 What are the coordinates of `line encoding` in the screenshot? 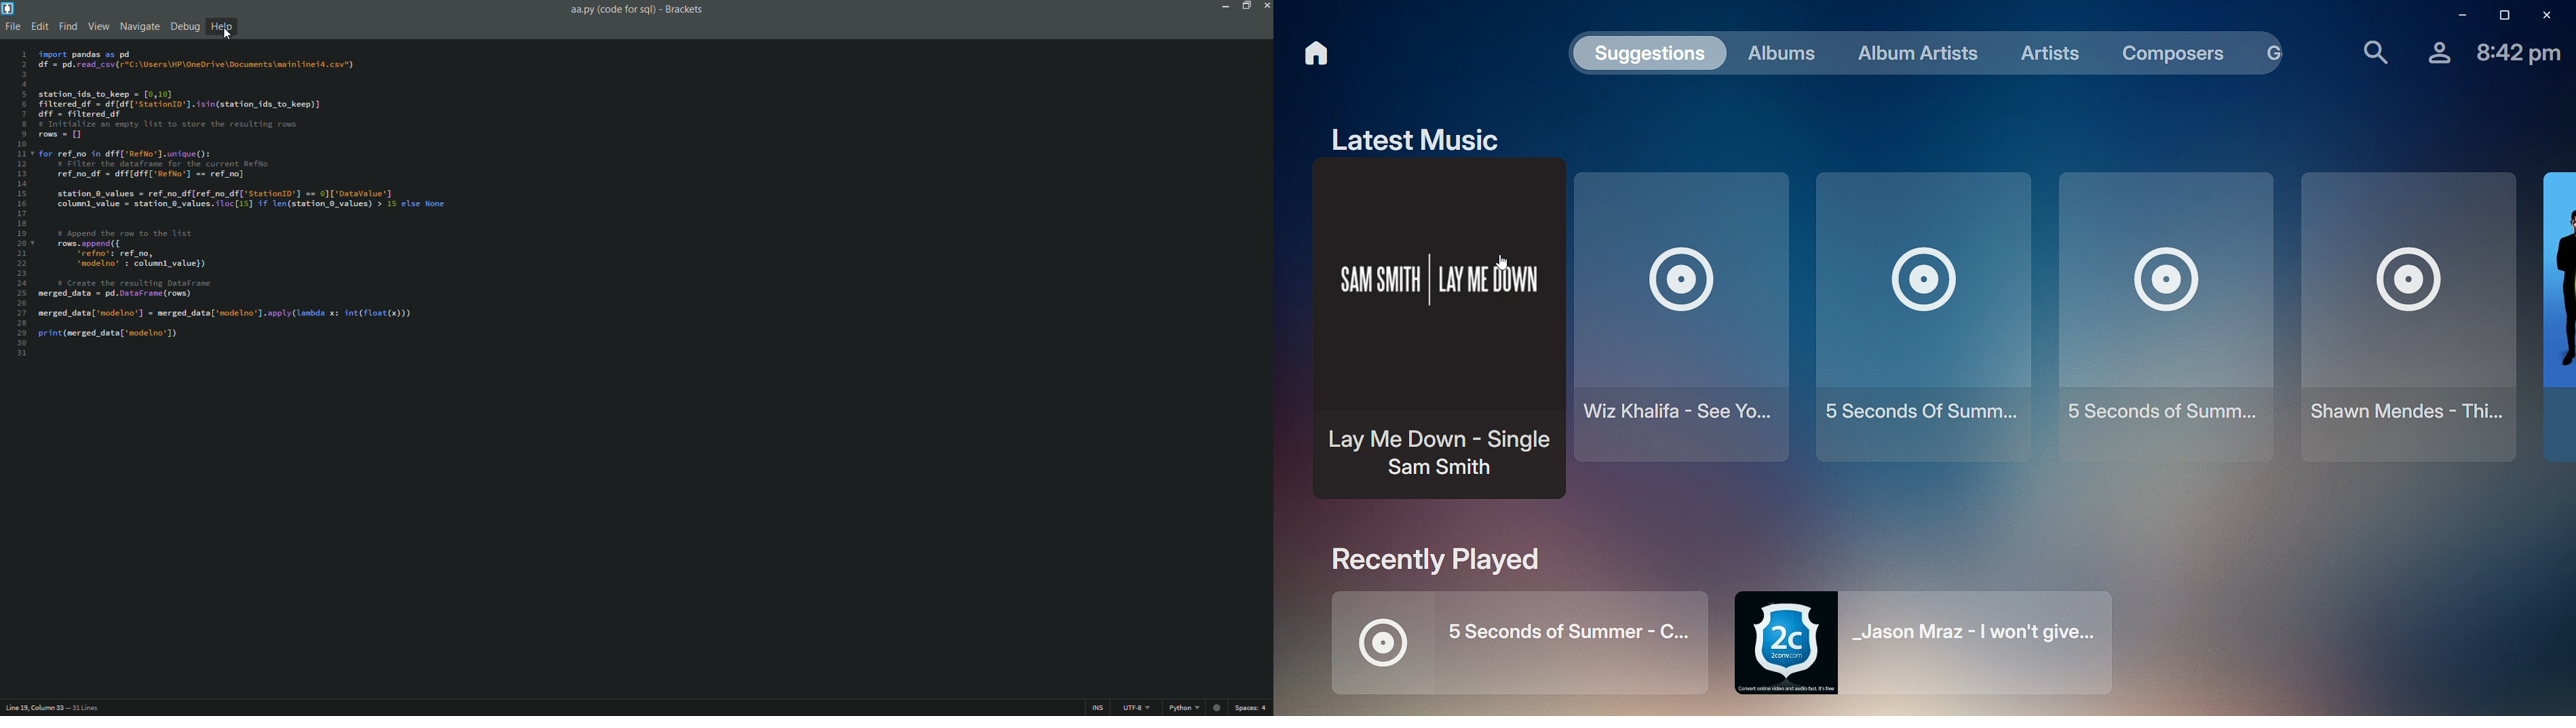 It's located at (1134, 708).